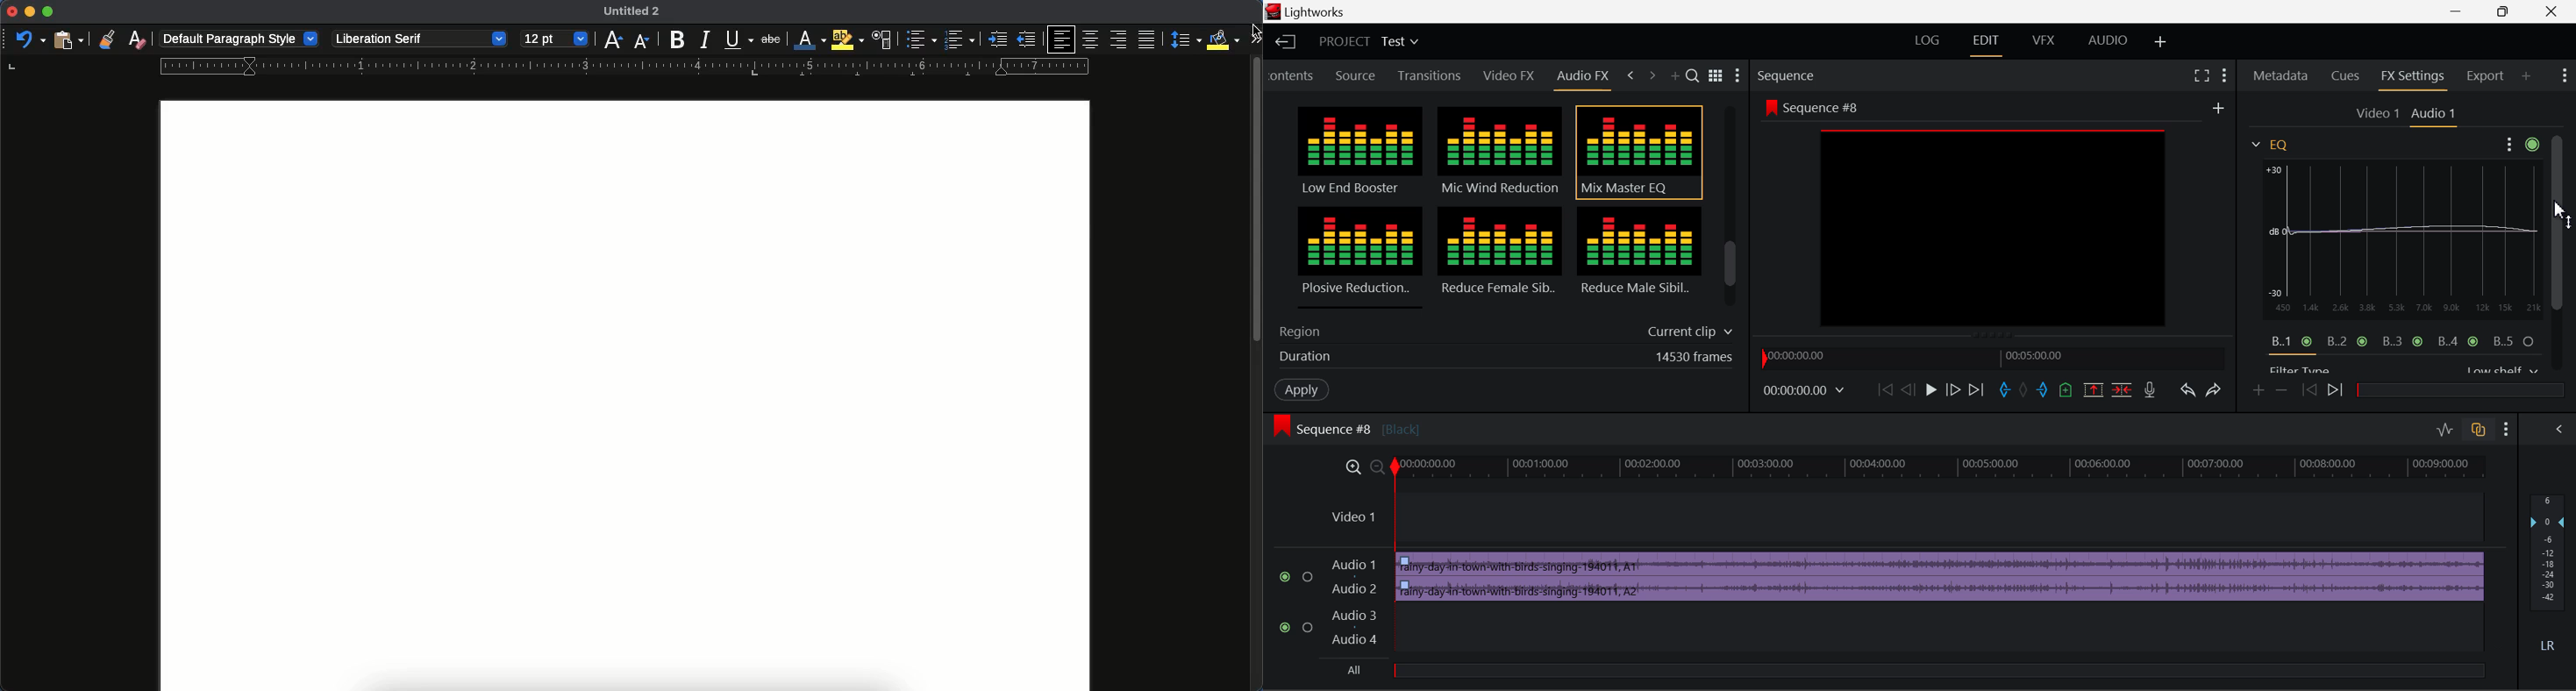  Describe the element at coordinates (1943, 469) in the screenshot. I see `Project Timeline` at that location.